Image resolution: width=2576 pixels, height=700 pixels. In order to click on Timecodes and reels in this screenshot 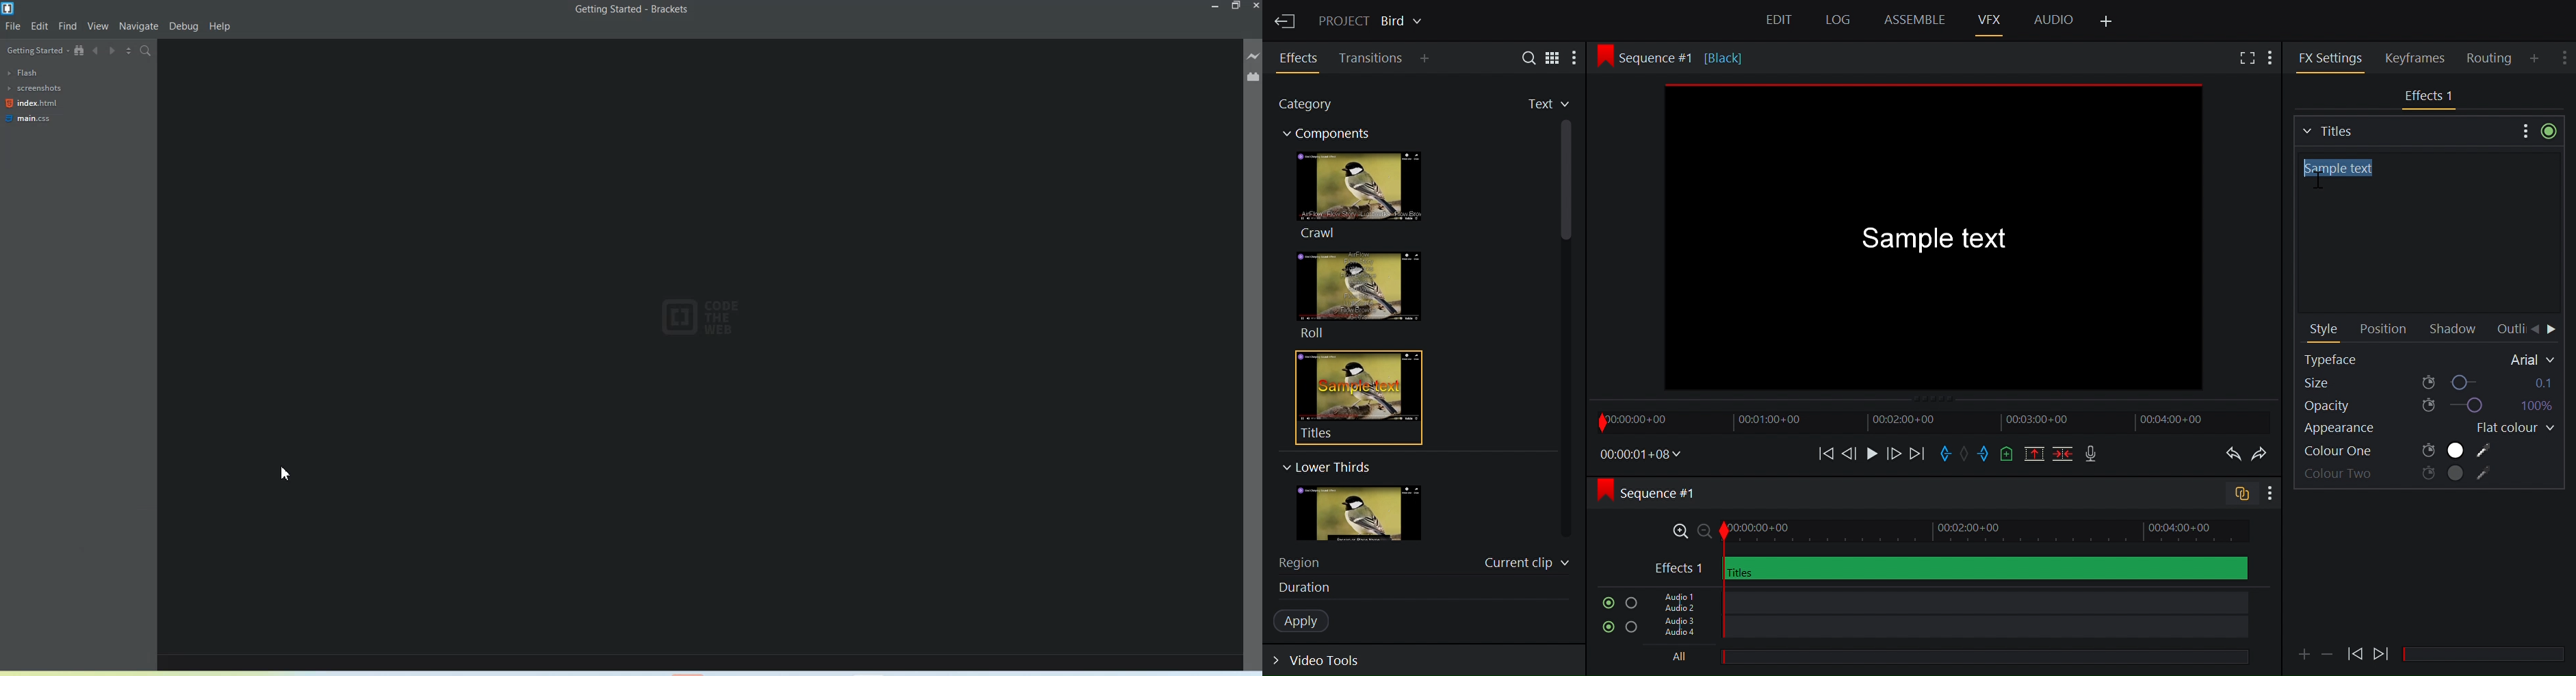, I will do `click(1641, 454)`.